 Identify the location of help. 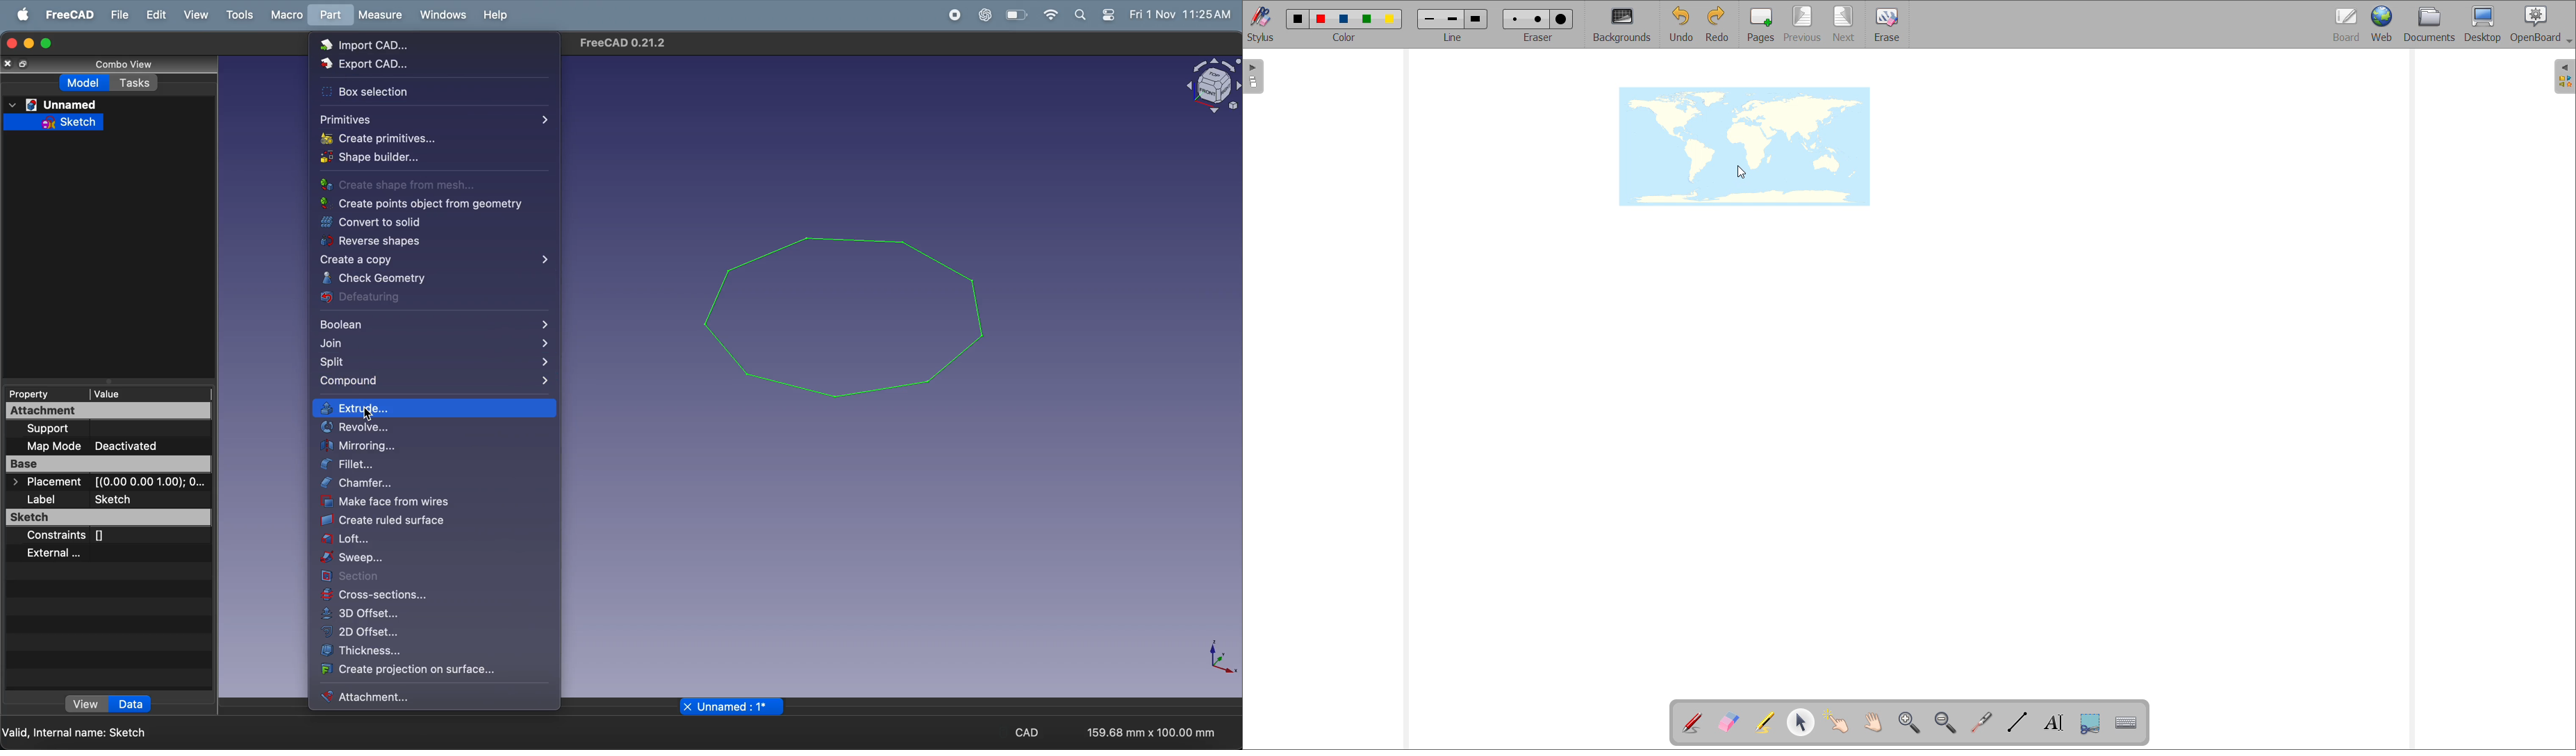
(496, 14).